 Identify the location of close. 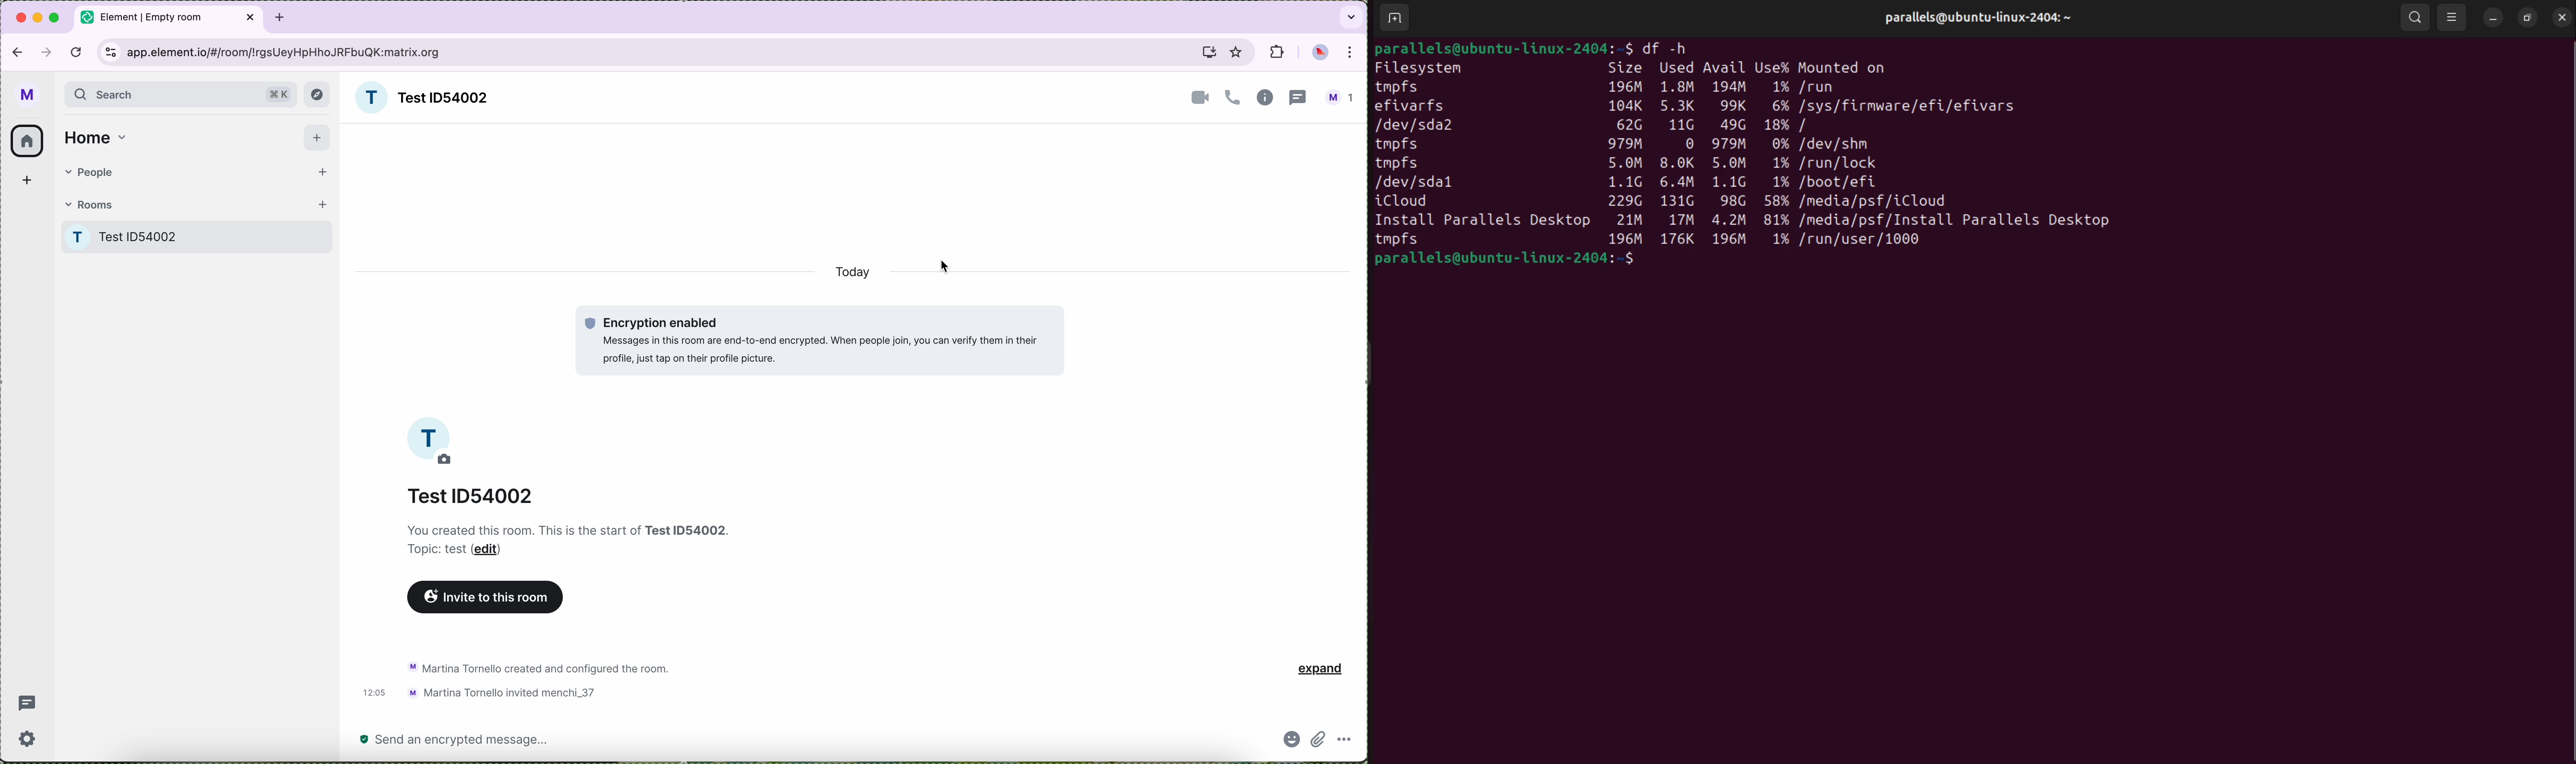
(2563, 17).